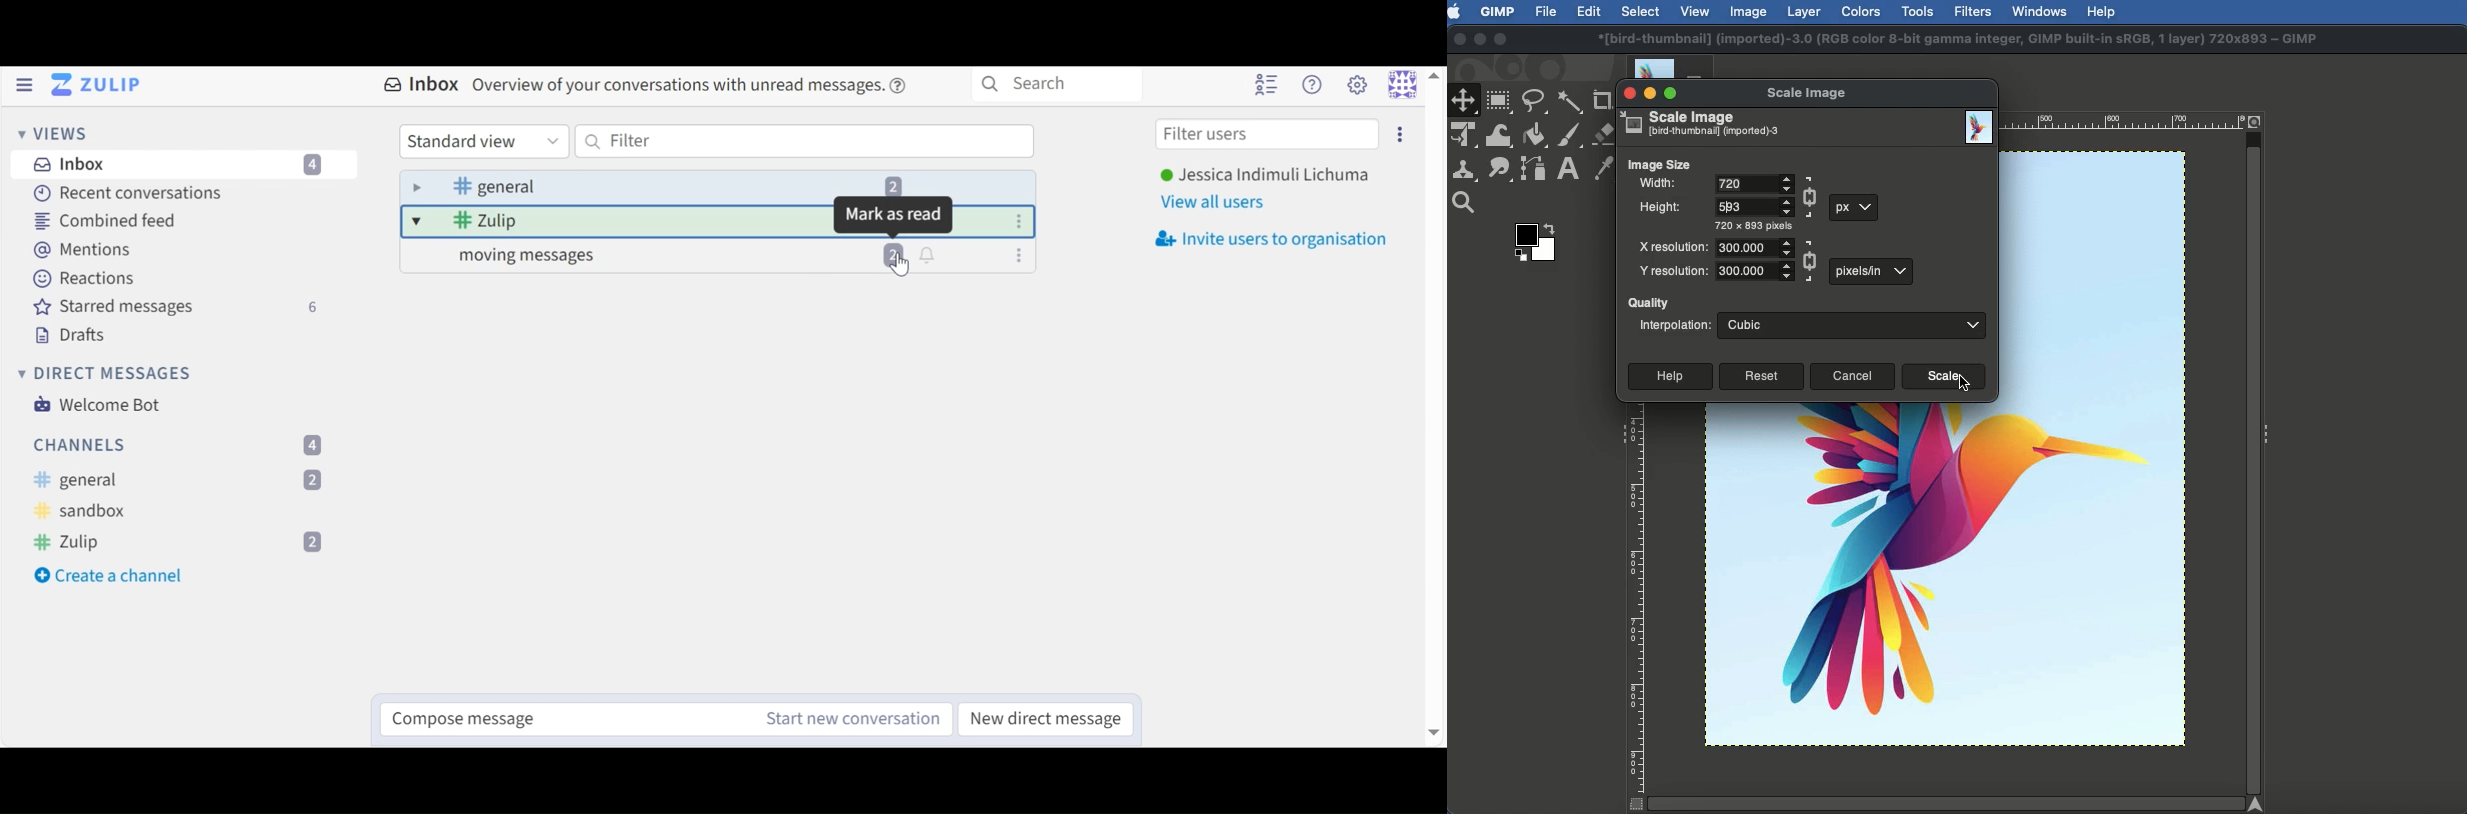  What do you see at coordinates (1916, 12) in the screenshot?
I see `Tools` at bounding box center [1916, 12].